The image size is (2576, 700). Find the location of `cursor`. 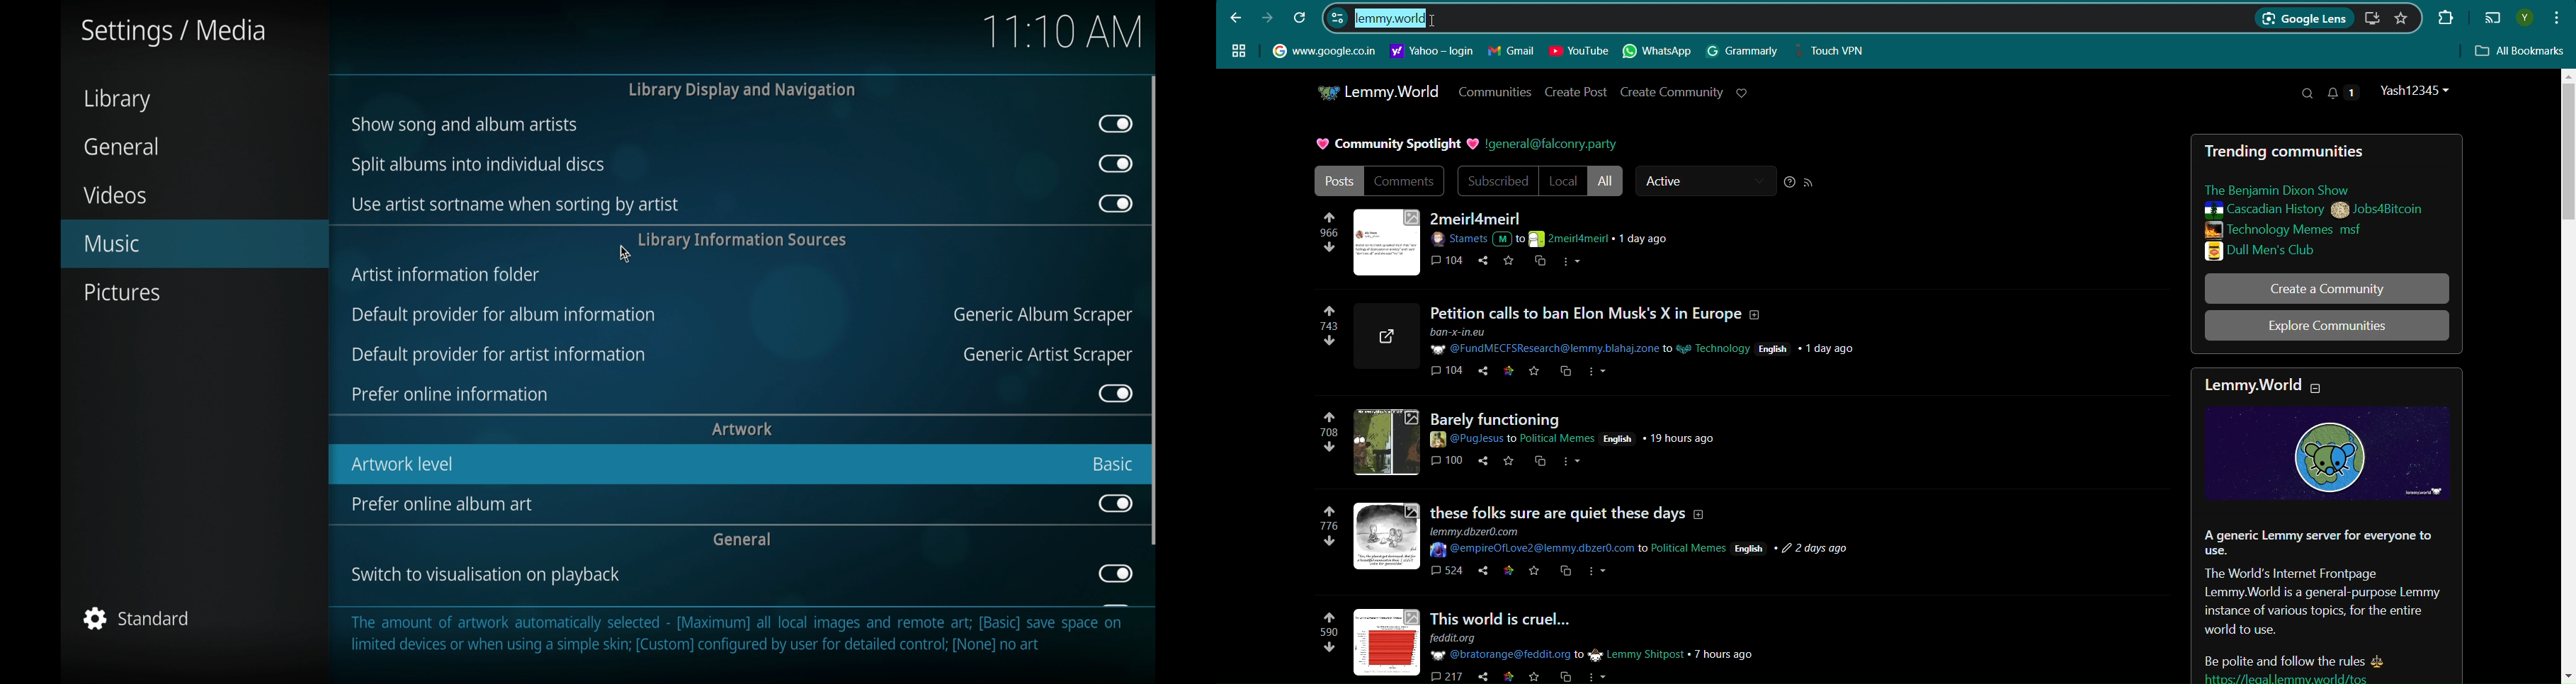

cursor is located at coordinates (624, 254).